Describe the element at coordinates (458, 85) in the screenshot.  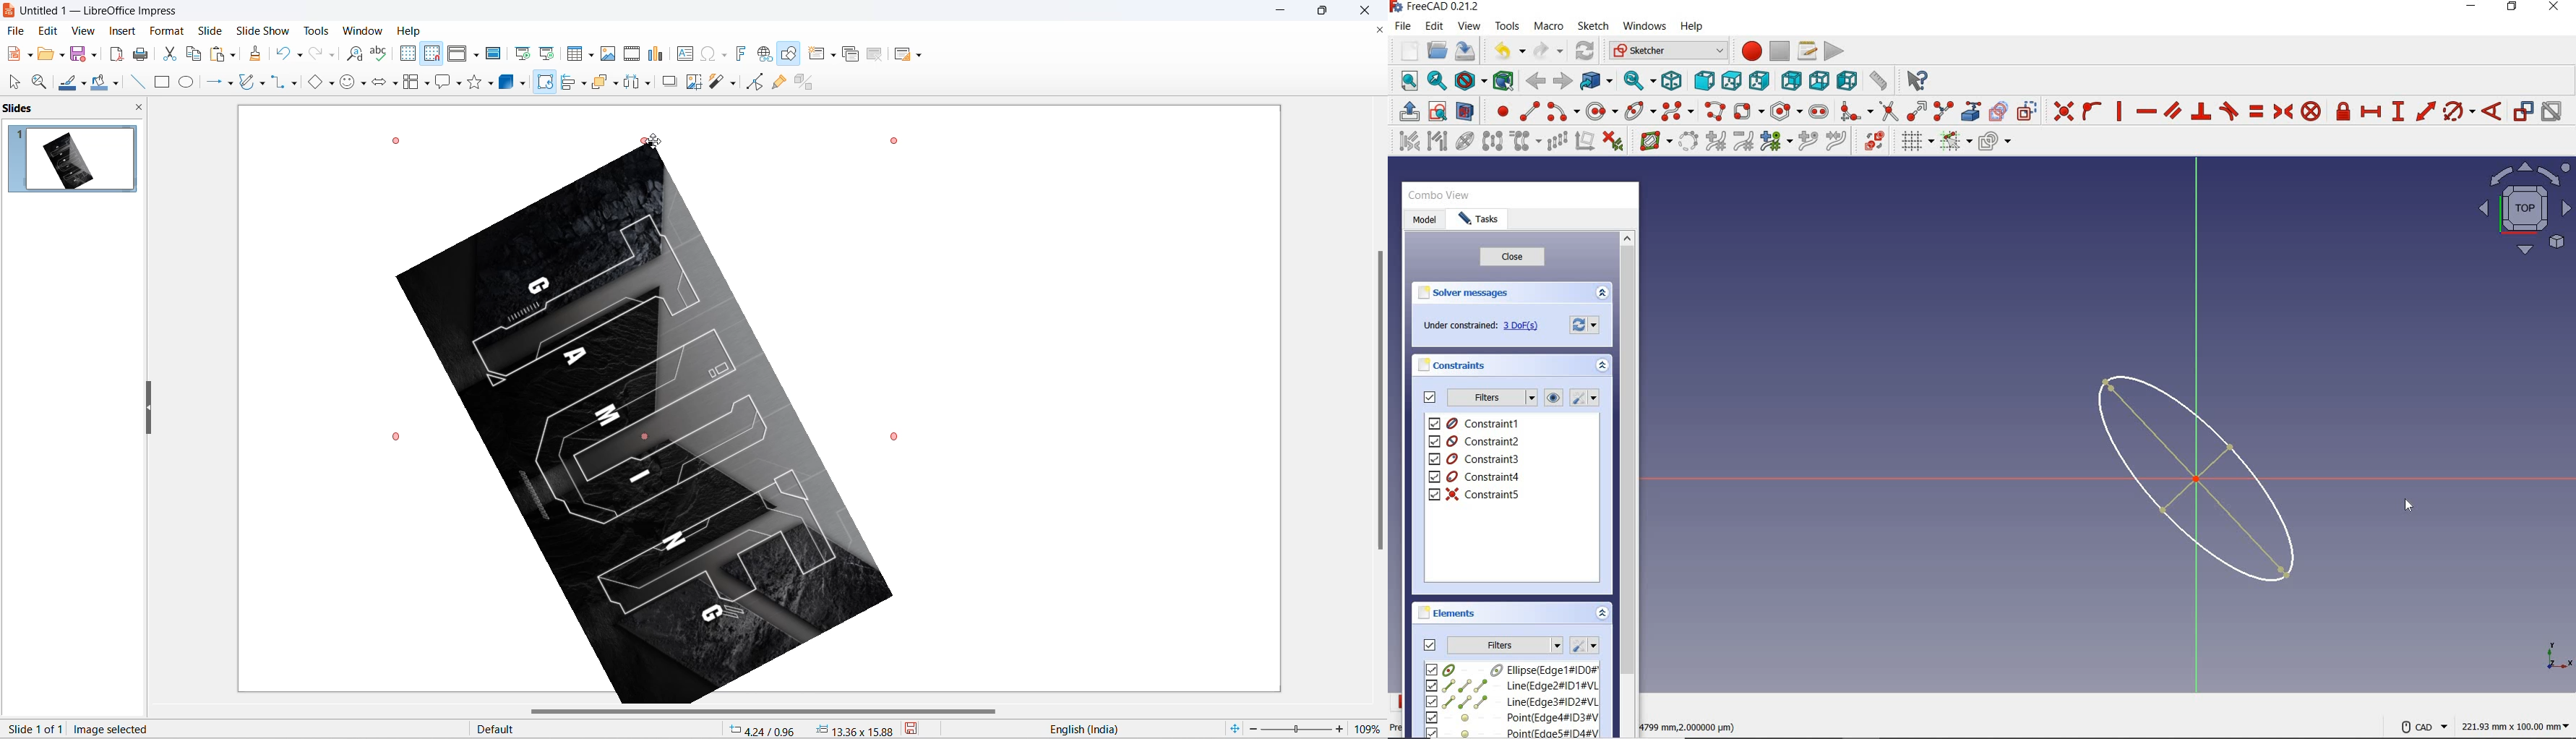
I see `callout shapes options` at that location.